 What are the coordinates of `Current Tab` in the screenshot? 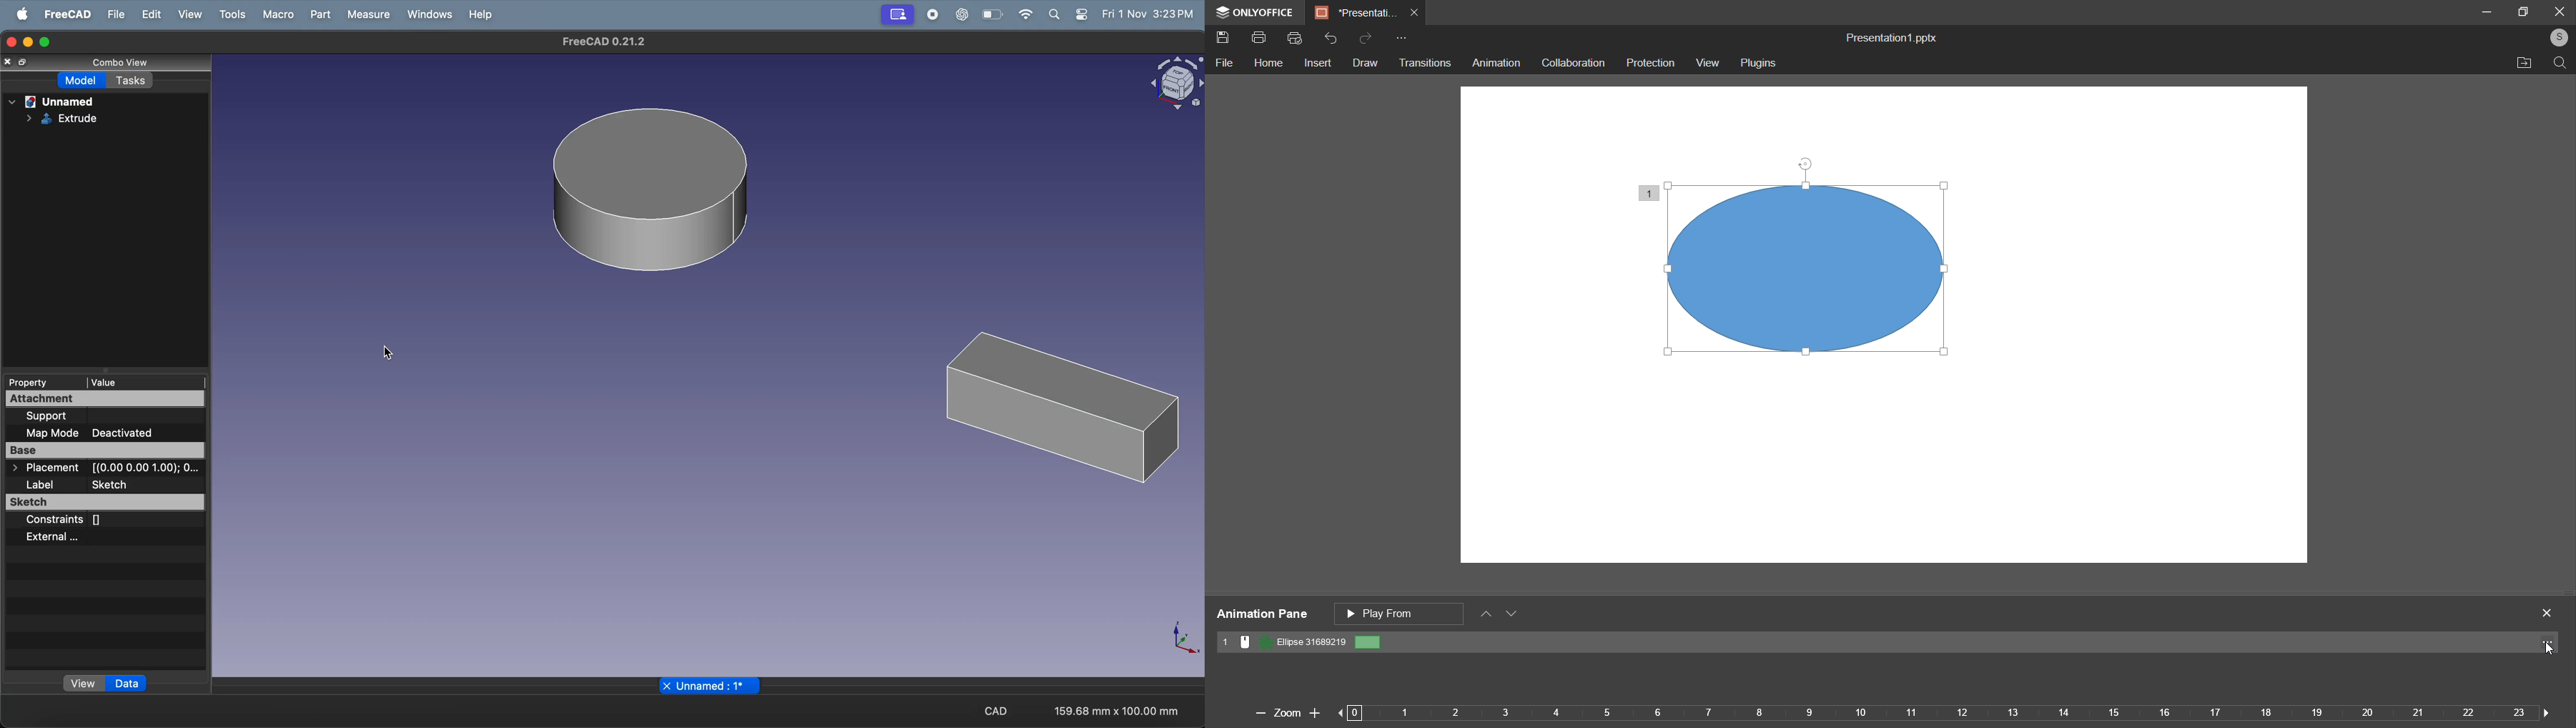 It's located at (1356, 13).